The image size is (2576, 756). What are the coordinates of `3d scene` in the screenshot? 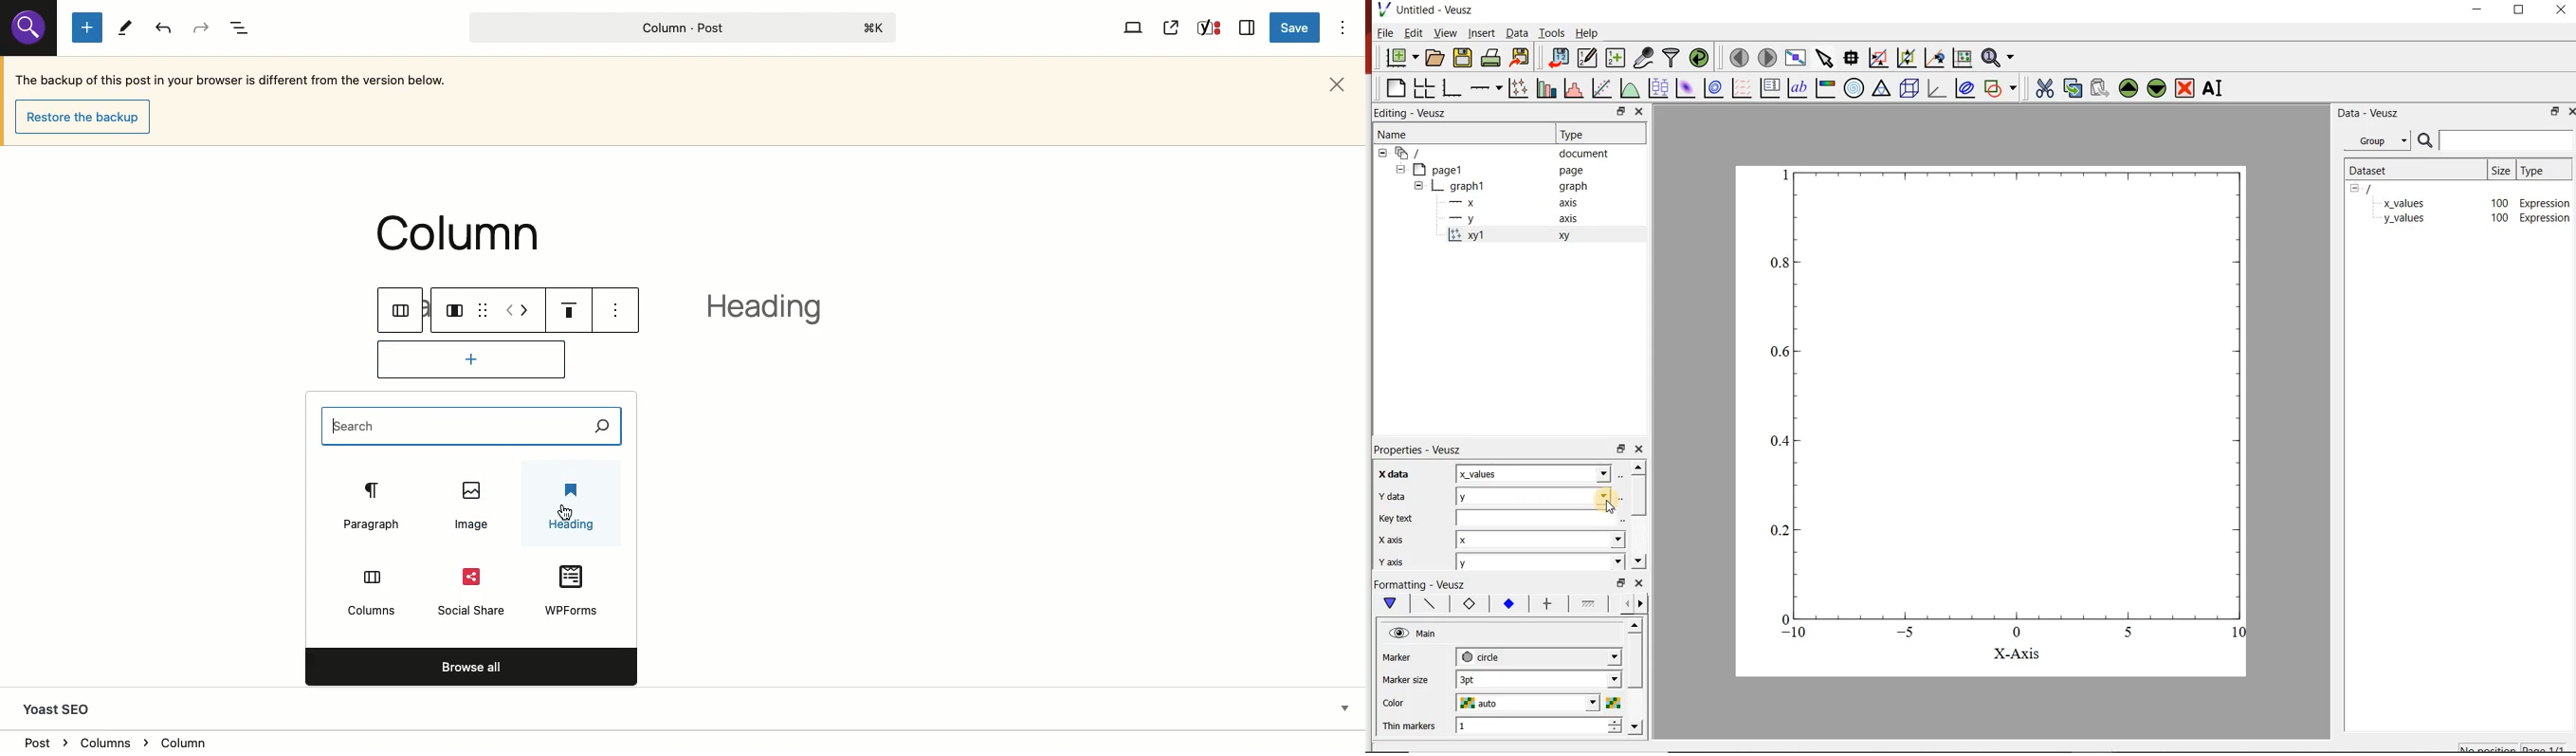 It's located at (1911, 90).